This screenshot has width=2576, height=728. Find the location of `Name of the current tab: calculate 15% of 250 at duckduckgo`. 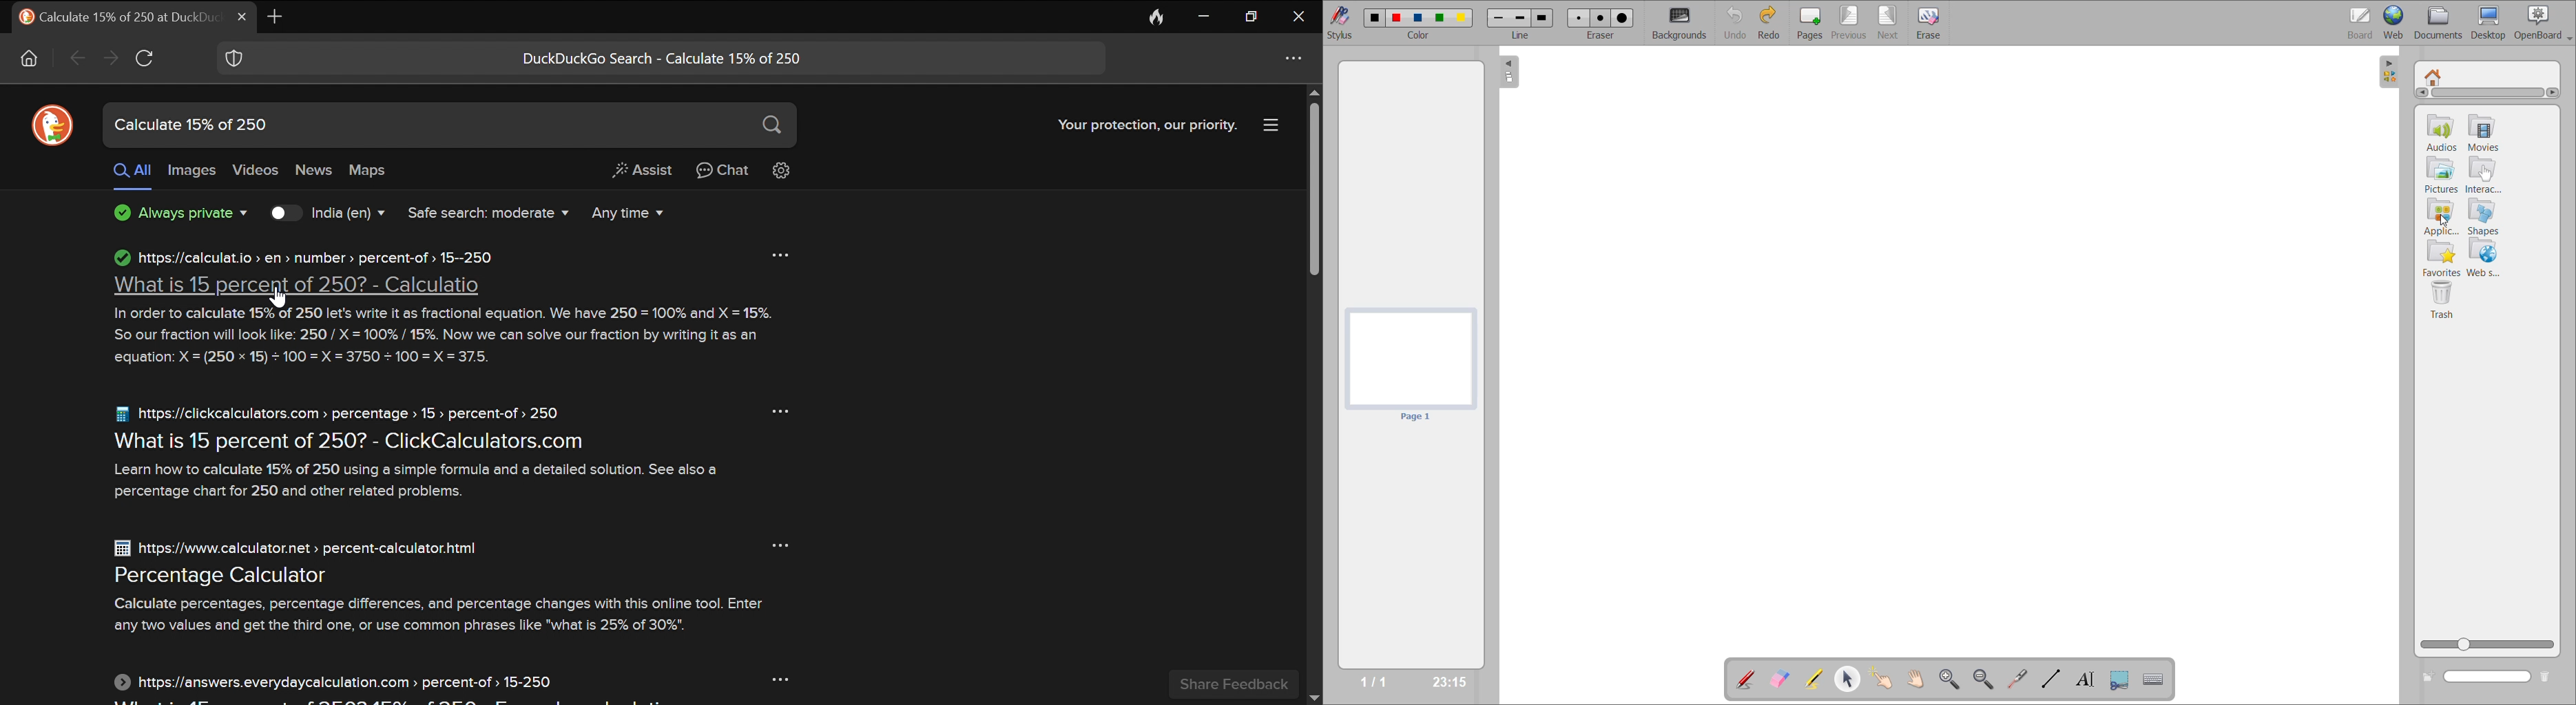

Name of the current tab: calculate 15% of 250 at duckduckgo is located at coordinates (114, 16).